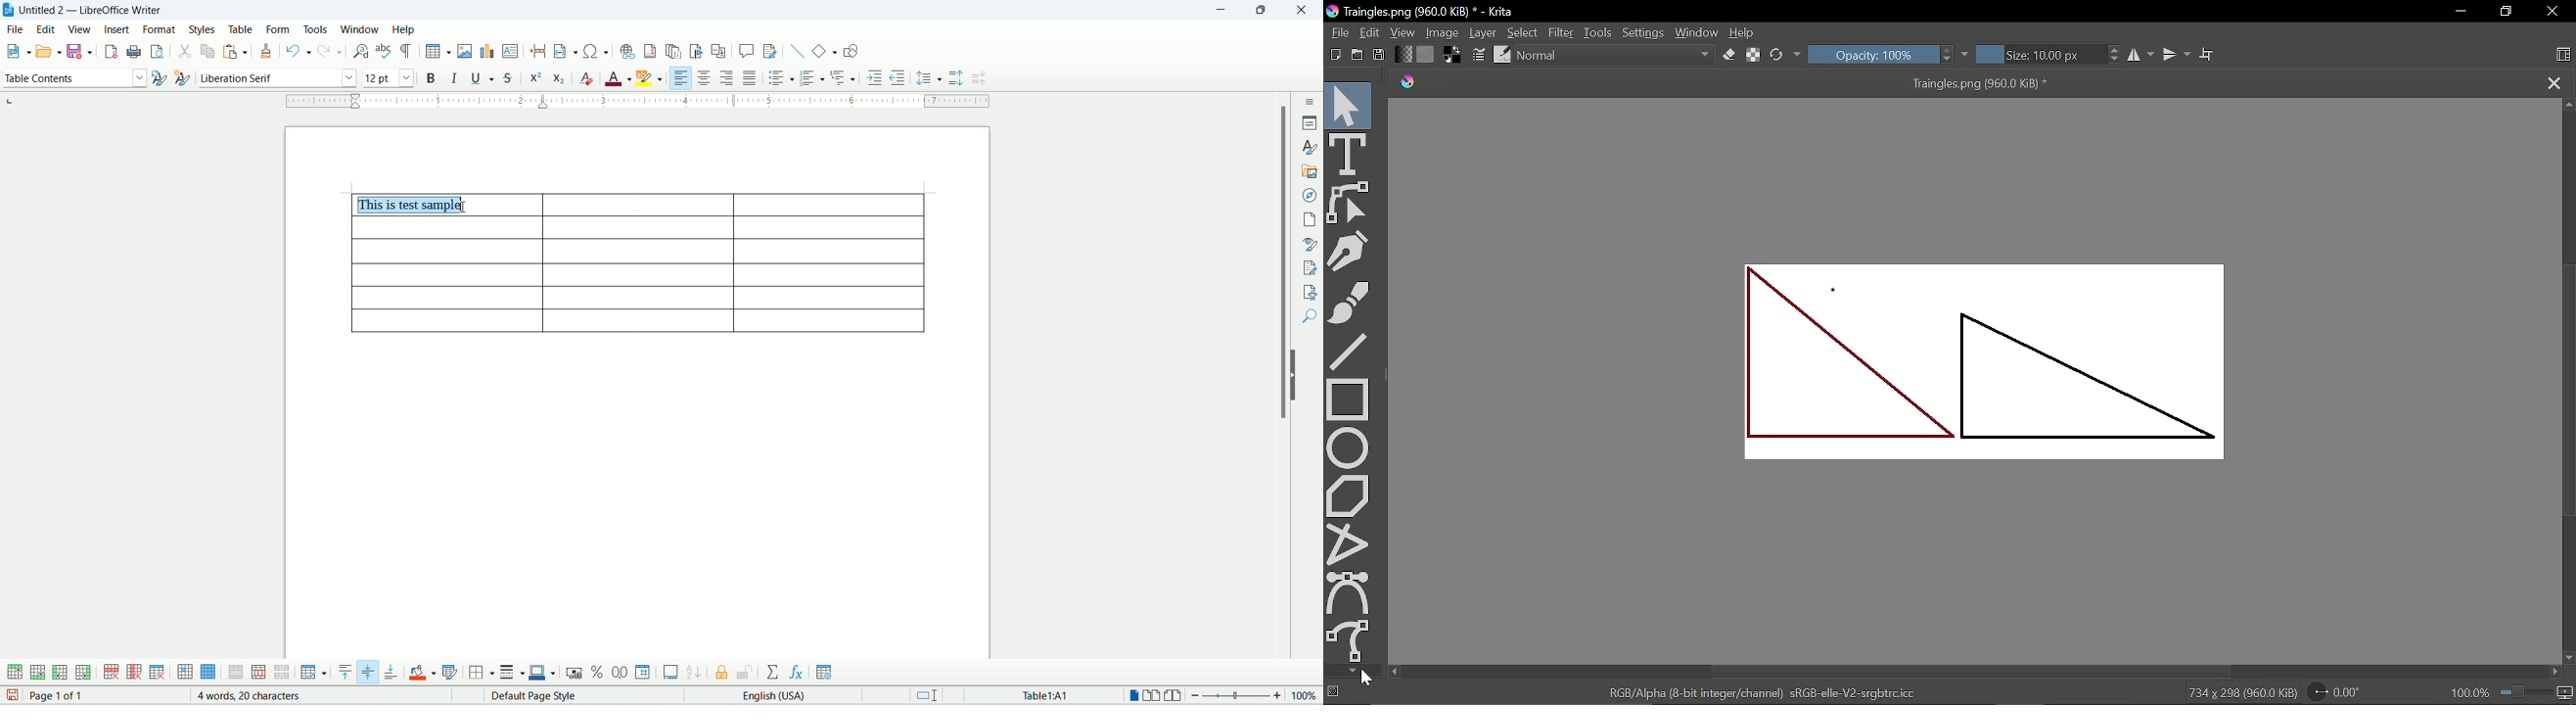  What do you see at coordinates (183, 78) in the screenshot?
I see `new style` at bounding box center [183, 78].